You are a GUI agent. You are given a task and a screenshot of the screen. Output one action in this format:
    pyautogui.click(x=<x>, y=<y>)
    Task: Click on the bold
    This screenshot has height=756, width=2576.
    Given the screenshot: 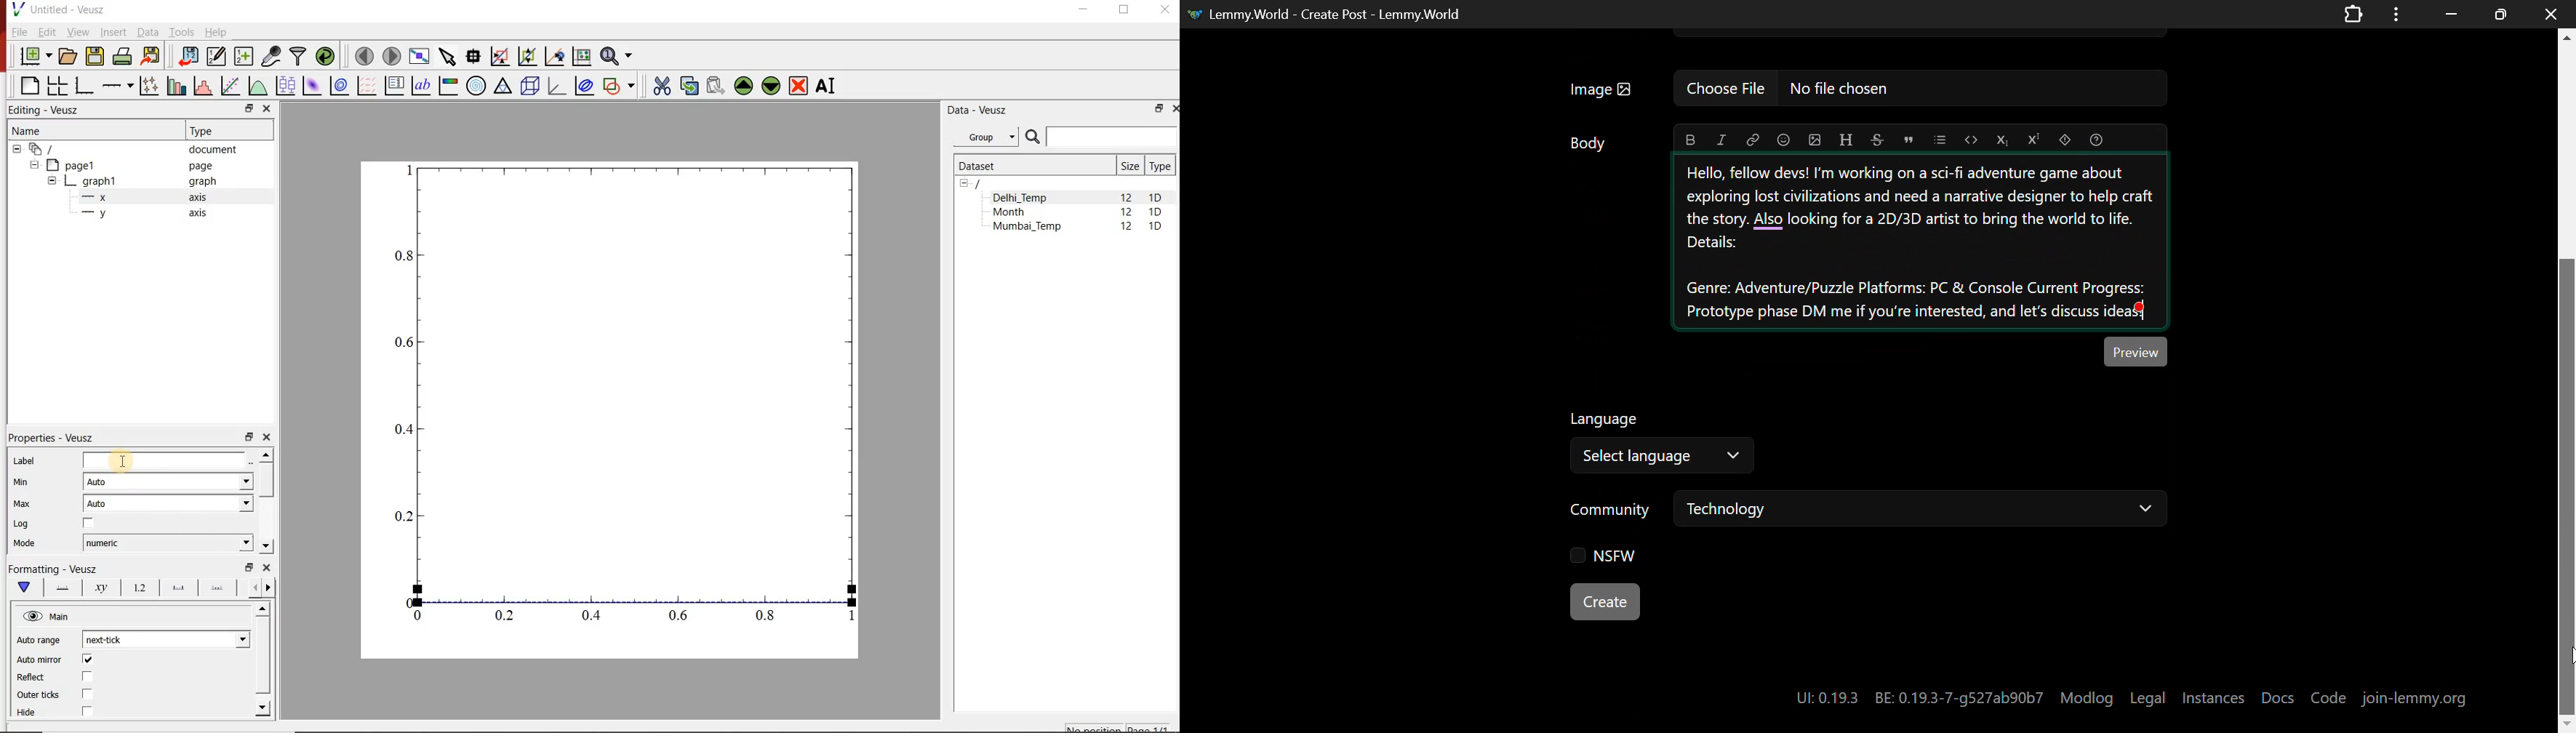 What is the action you would take?
    pyautogui.click(x=1689, y=140)
    